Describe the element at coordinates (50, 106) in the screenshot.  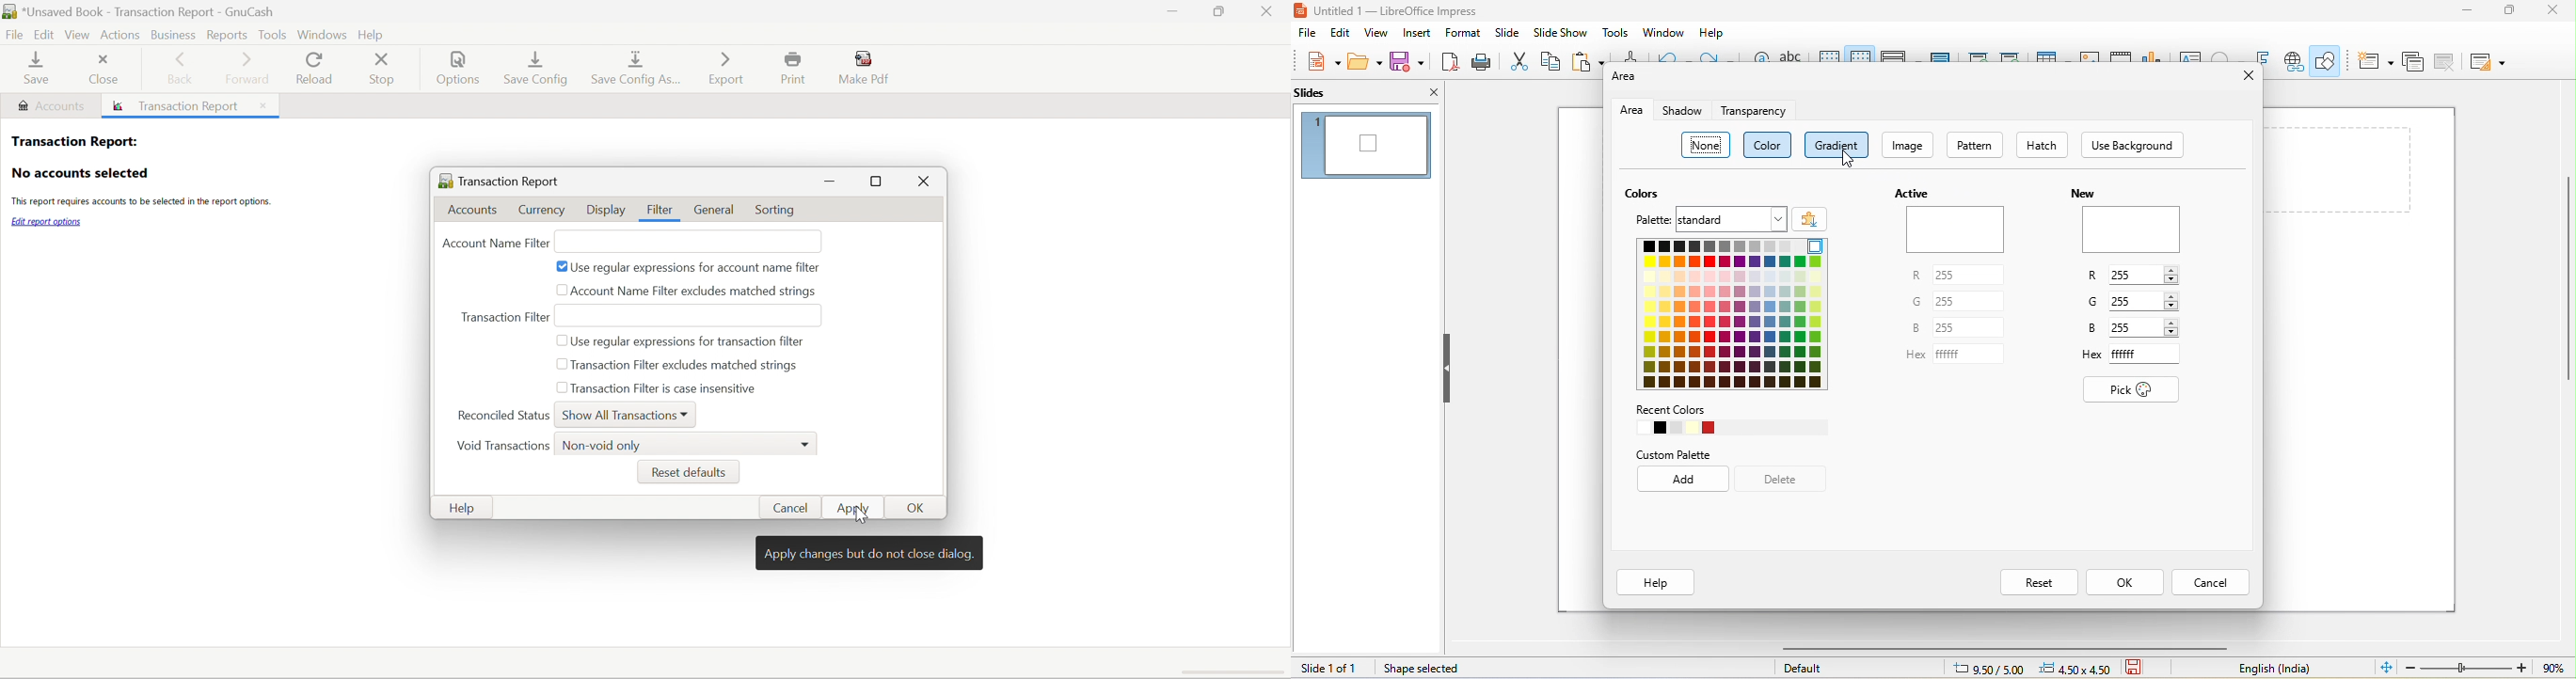
I see `Accounts` at that location.